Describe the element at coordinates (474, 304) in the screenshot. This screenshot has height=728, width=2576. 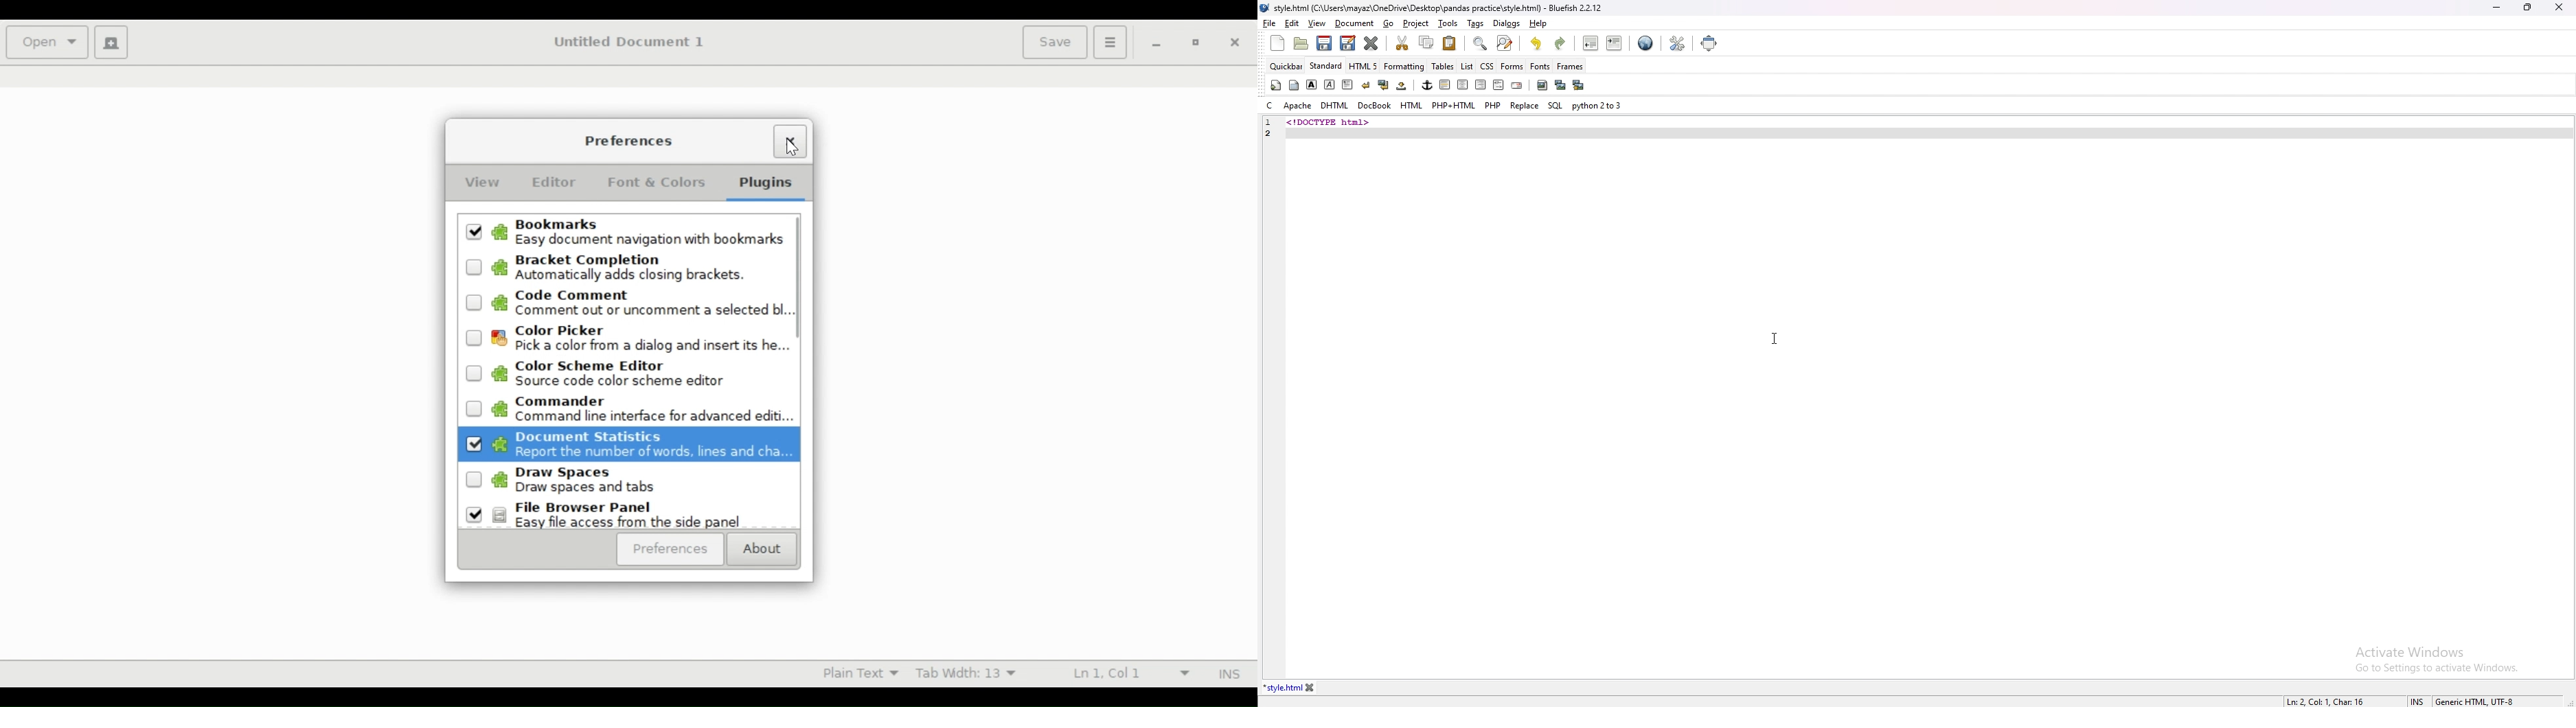
I see `Unselected` at that location.